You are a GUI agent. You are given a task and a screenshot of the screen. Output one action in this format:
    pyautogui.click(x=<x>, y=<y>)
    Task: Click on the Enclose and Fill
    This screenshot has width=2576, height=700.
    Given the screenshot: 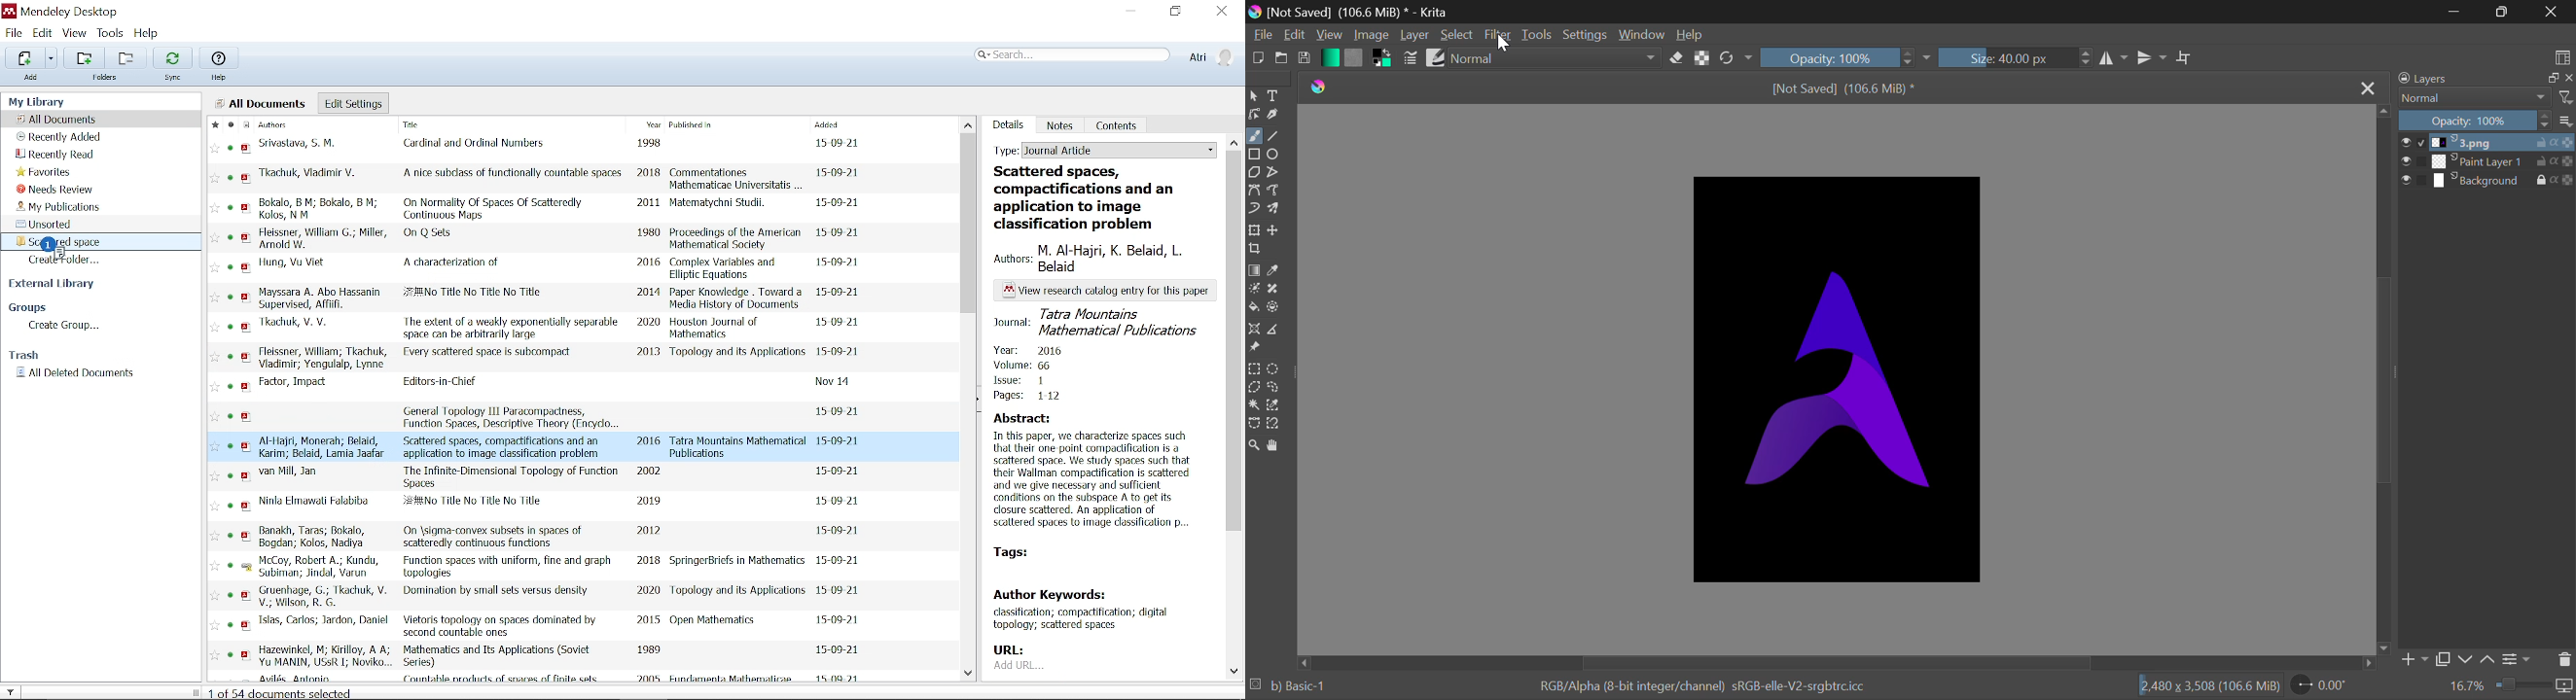 What is the action you would take?
    pyautogui.click(x=1274, y=308)
    